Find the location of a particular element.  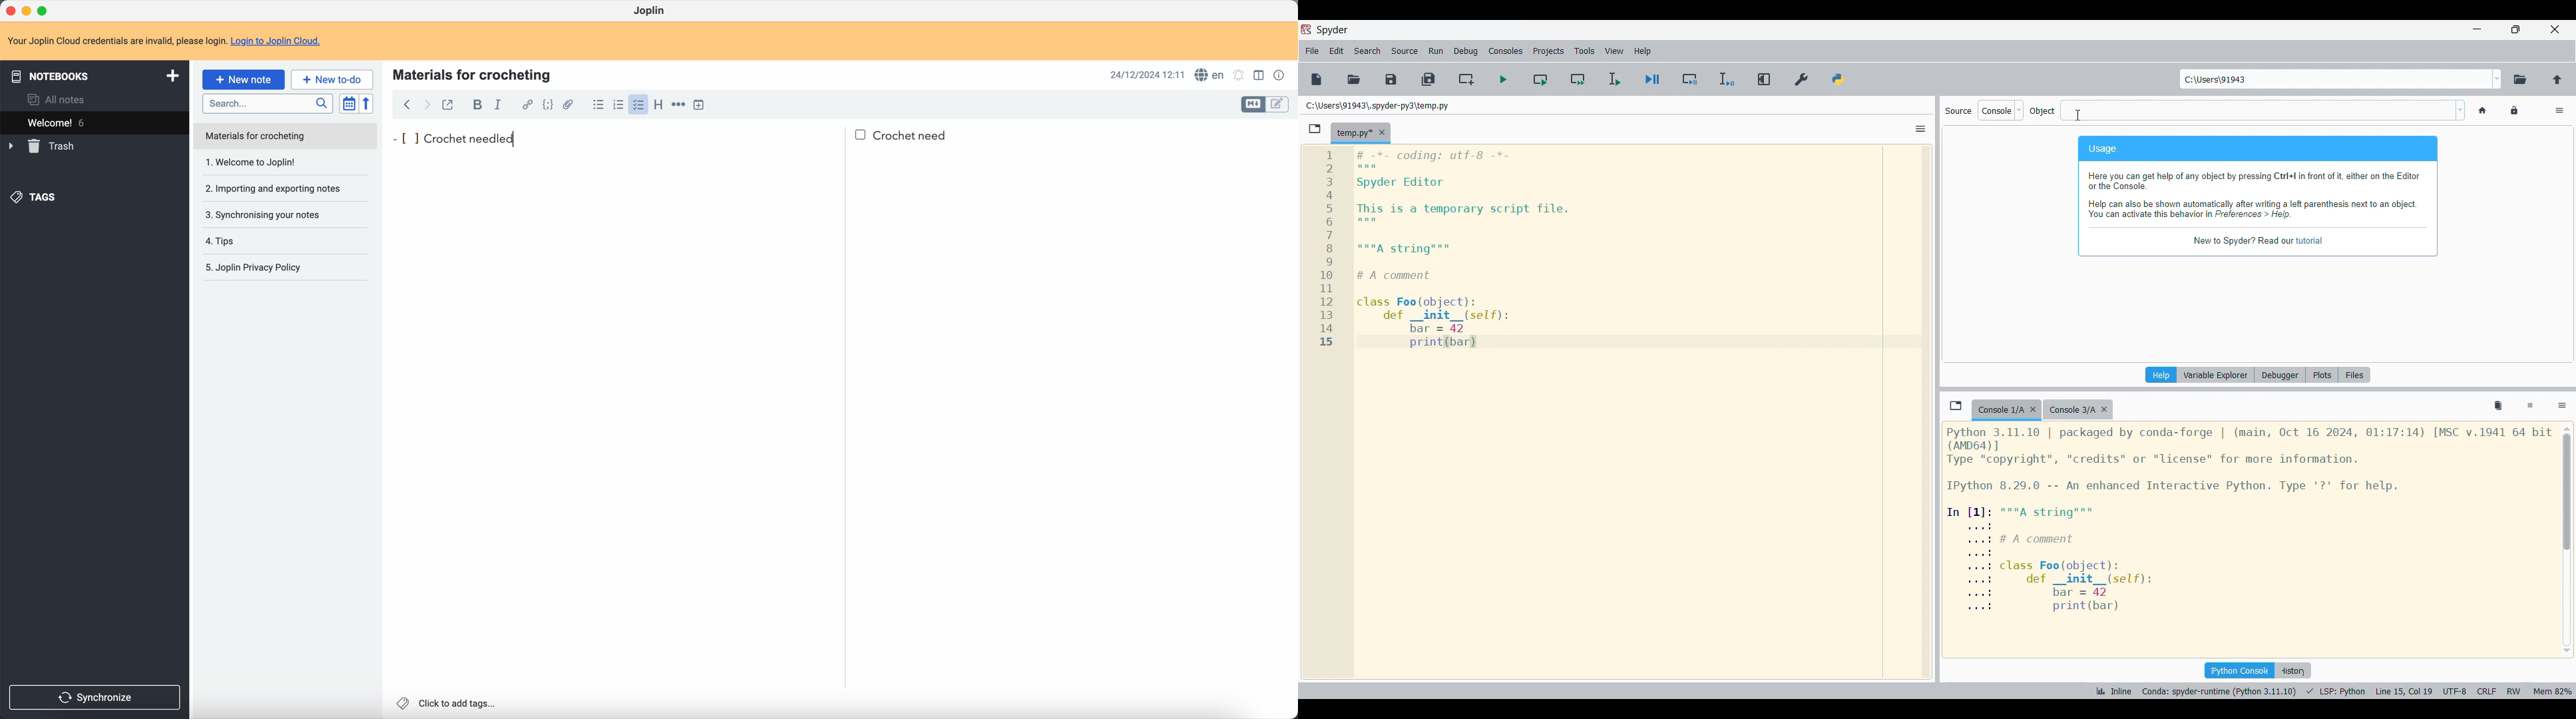

View menu is located at coordinates (1615, 51).